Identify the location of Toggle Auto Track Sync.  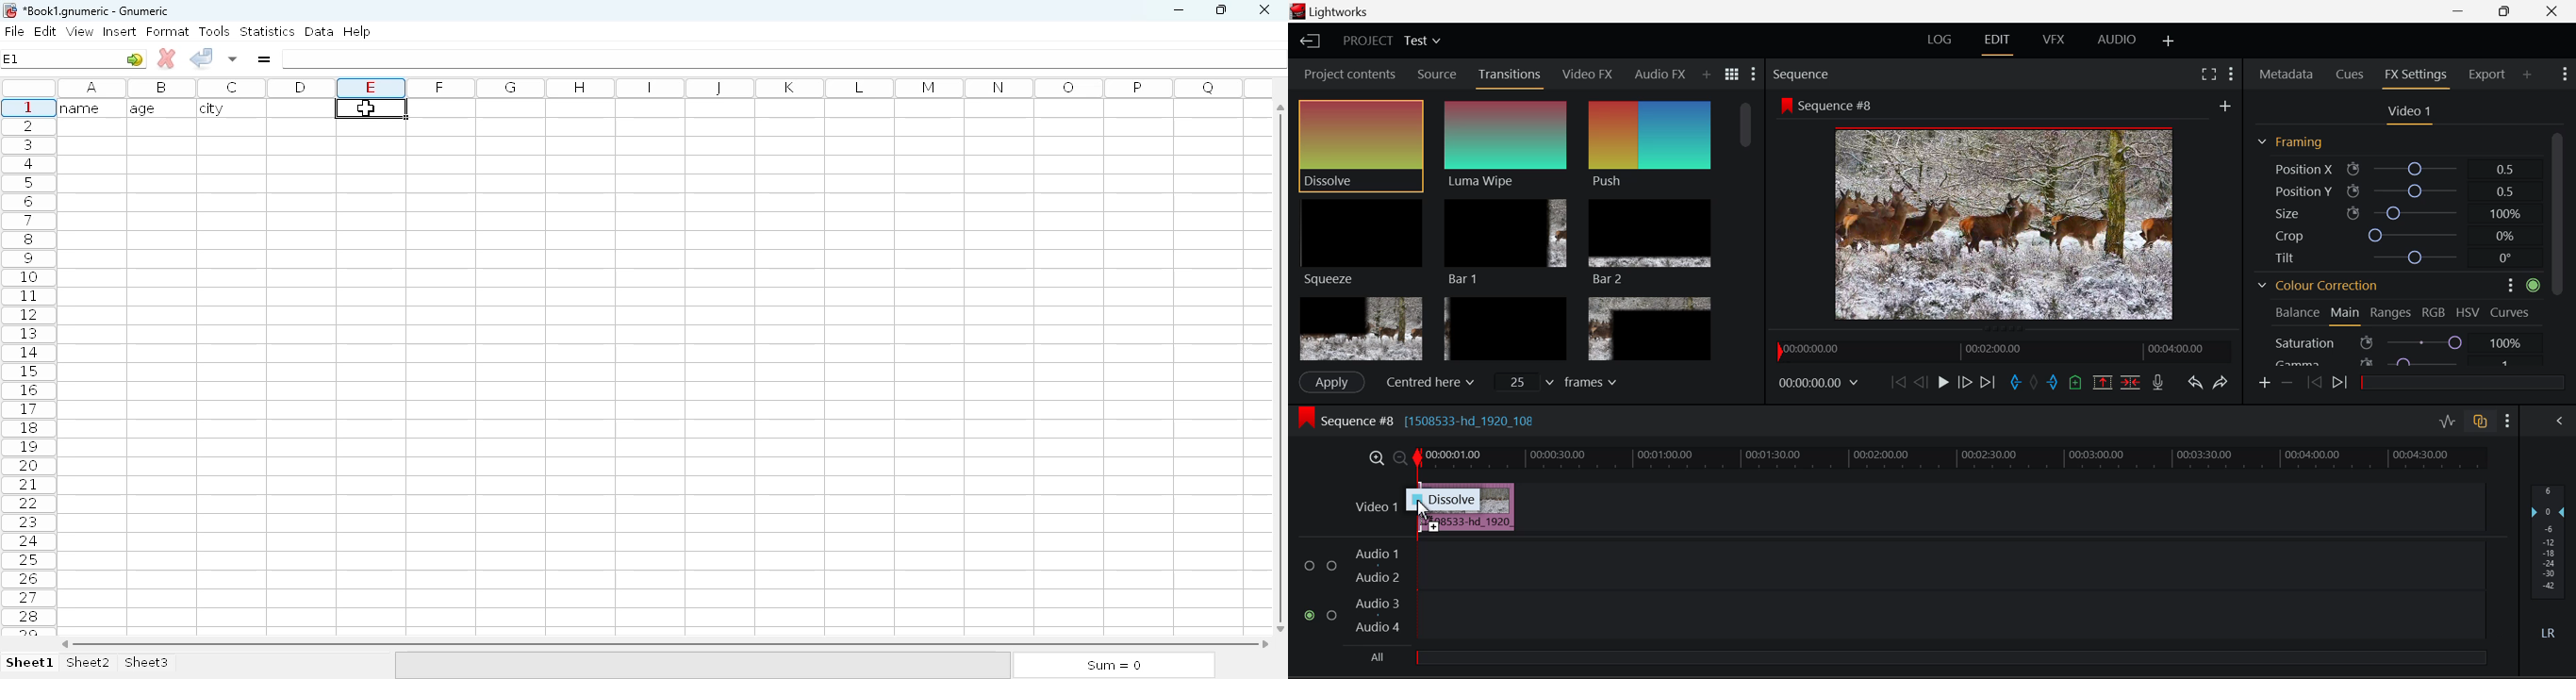
(2480, 423).